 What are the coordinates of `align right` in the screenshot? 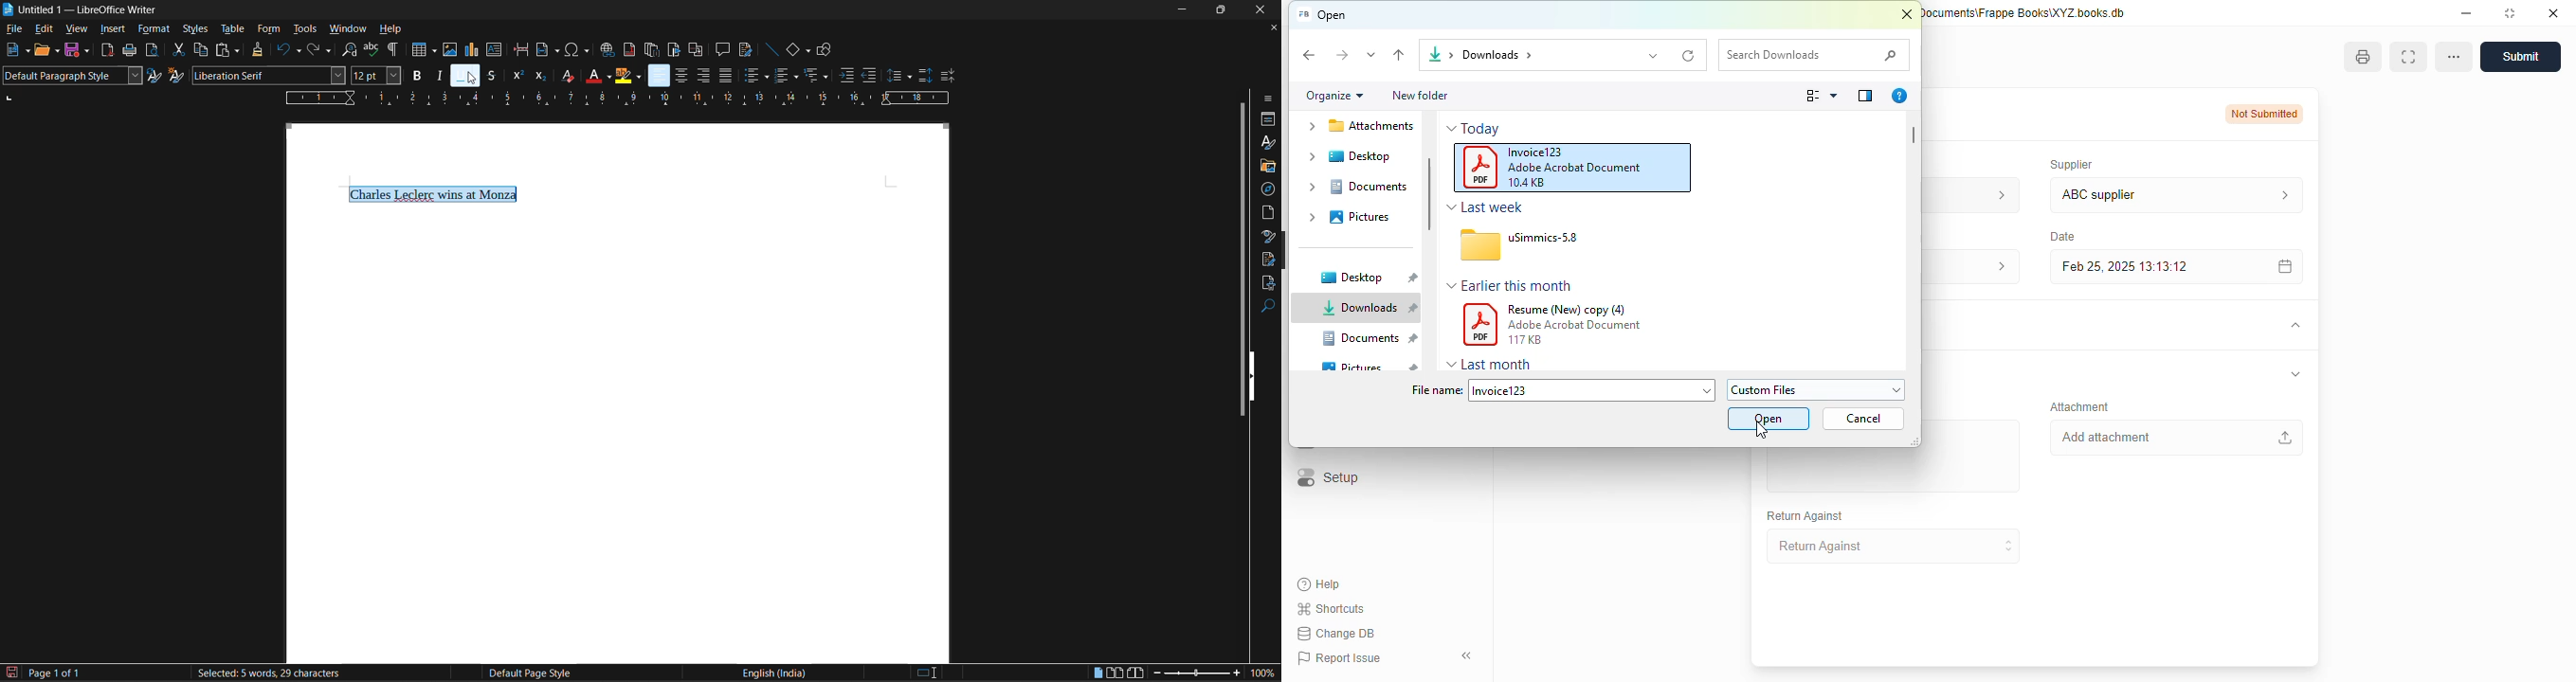 It's located at (703, 75).